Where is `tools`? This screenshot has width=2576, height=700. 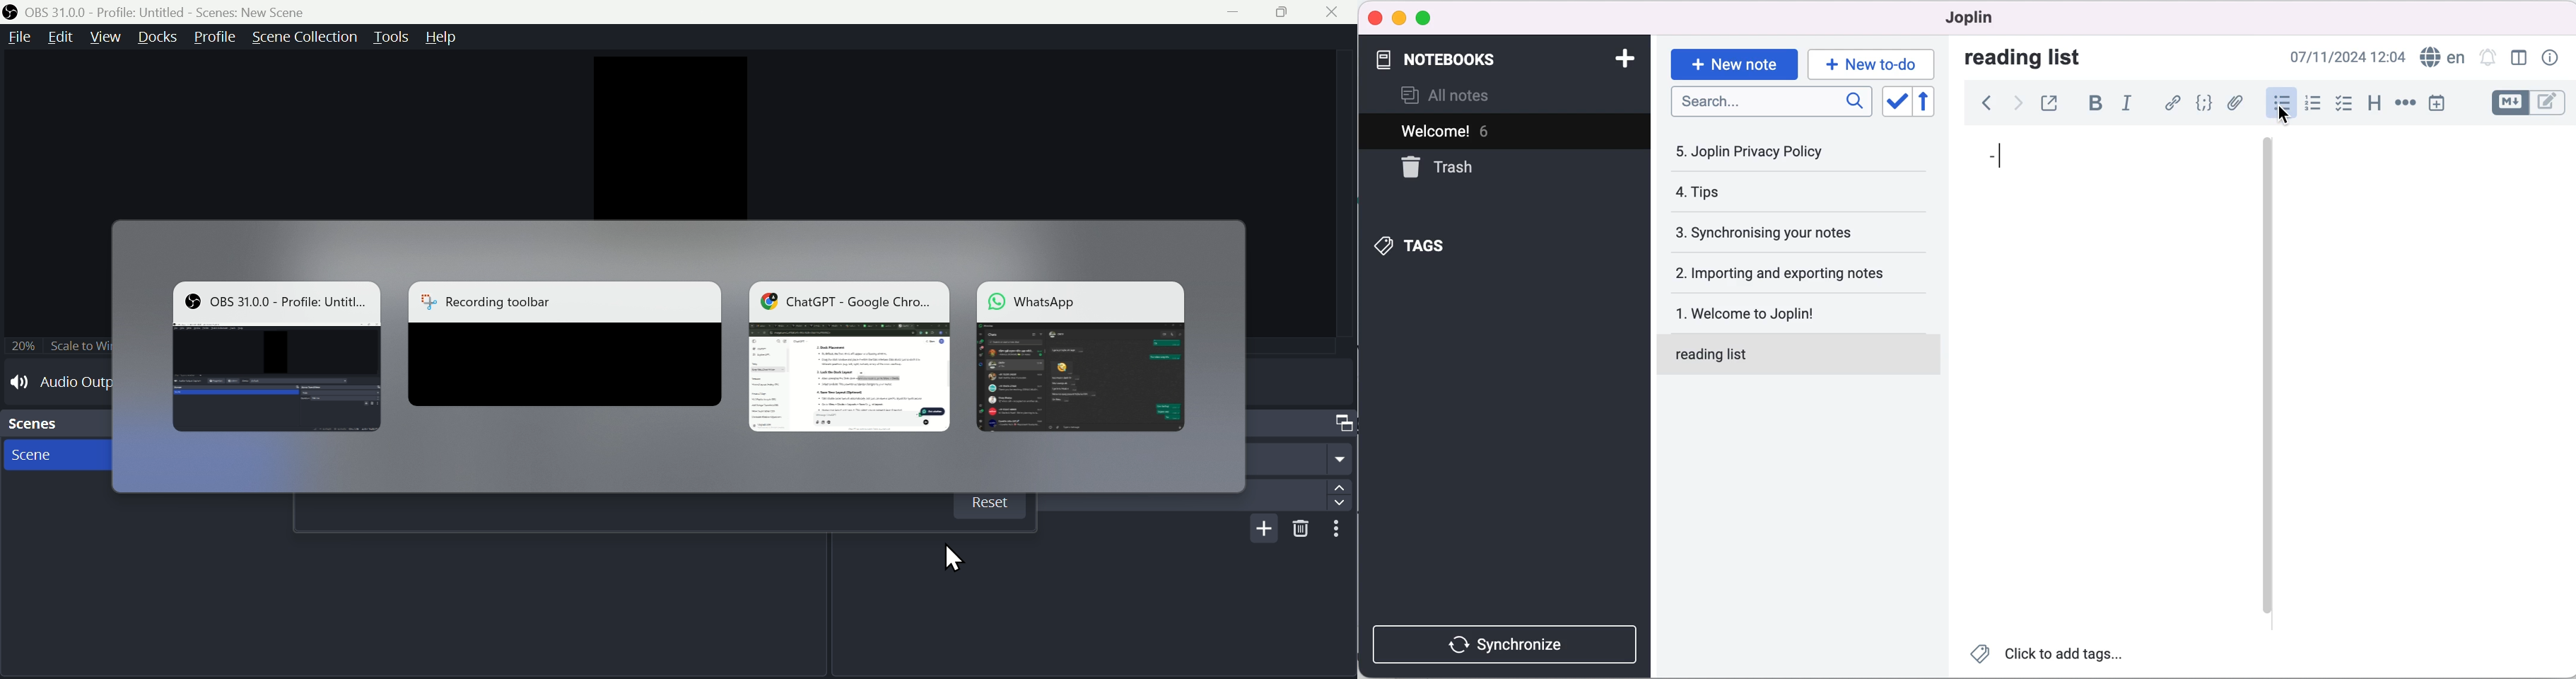
tools is located at coordinates (390, 37).